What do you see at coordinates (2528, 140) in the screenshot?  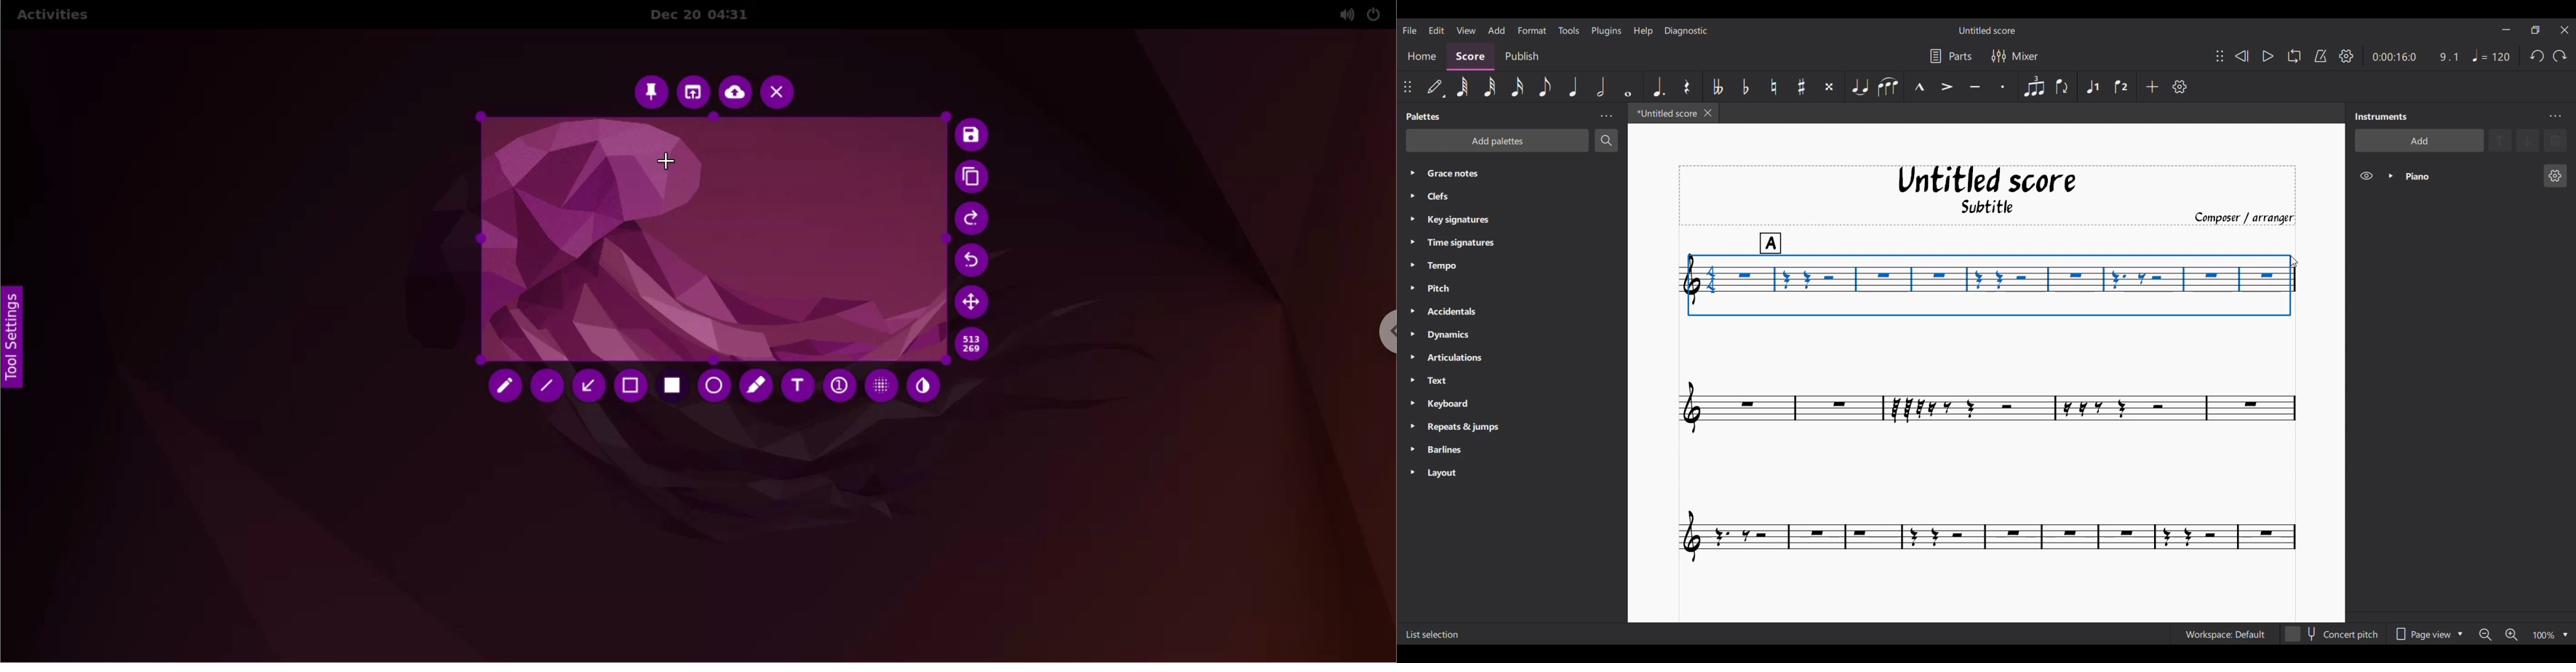 I see `Move instrument down` at bounding box center [2528, 140].